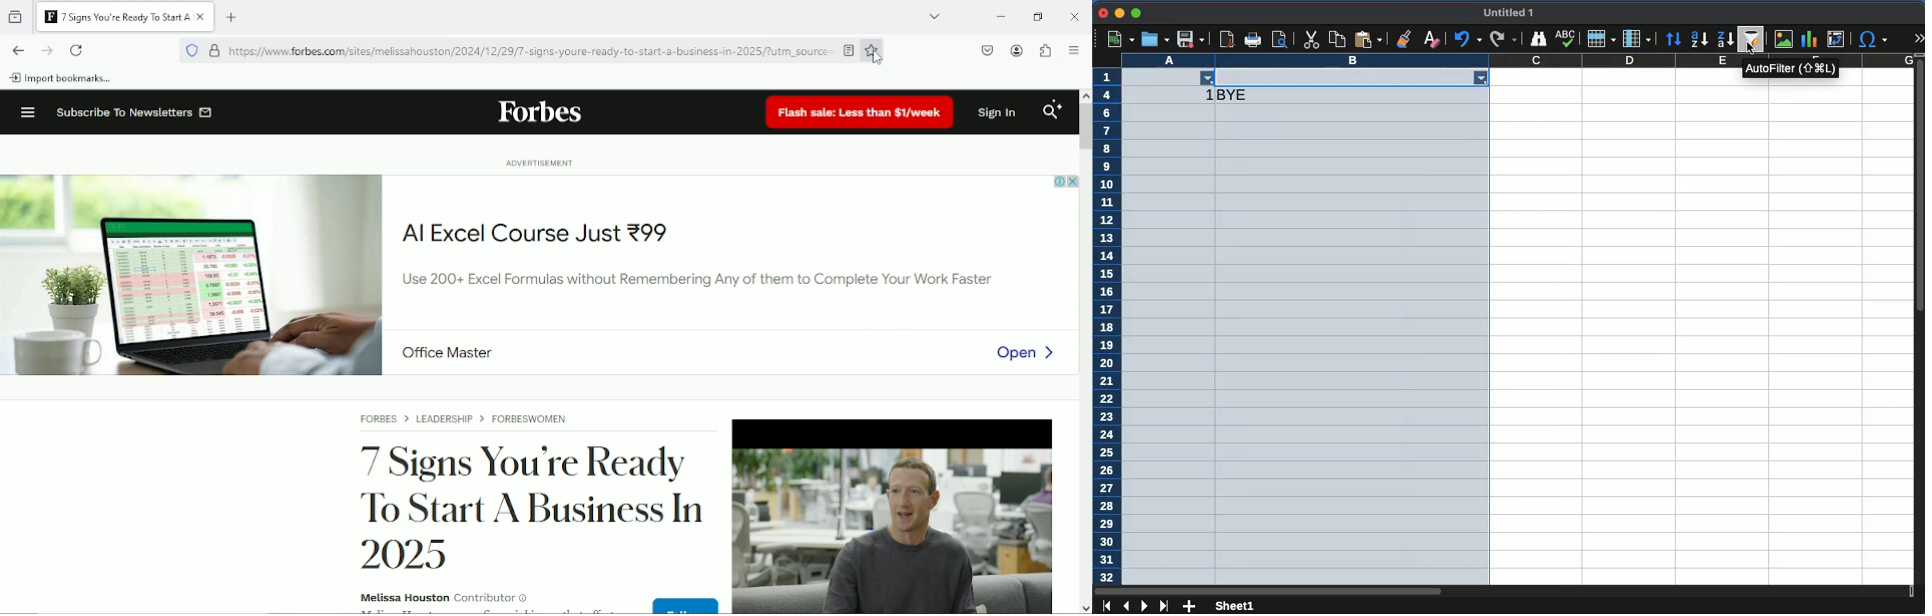 The image size is (1932, 616). What do you see at coordinates (46, 50) in the screenshot?
I see `Go forward` at bounding box center [46, 50].